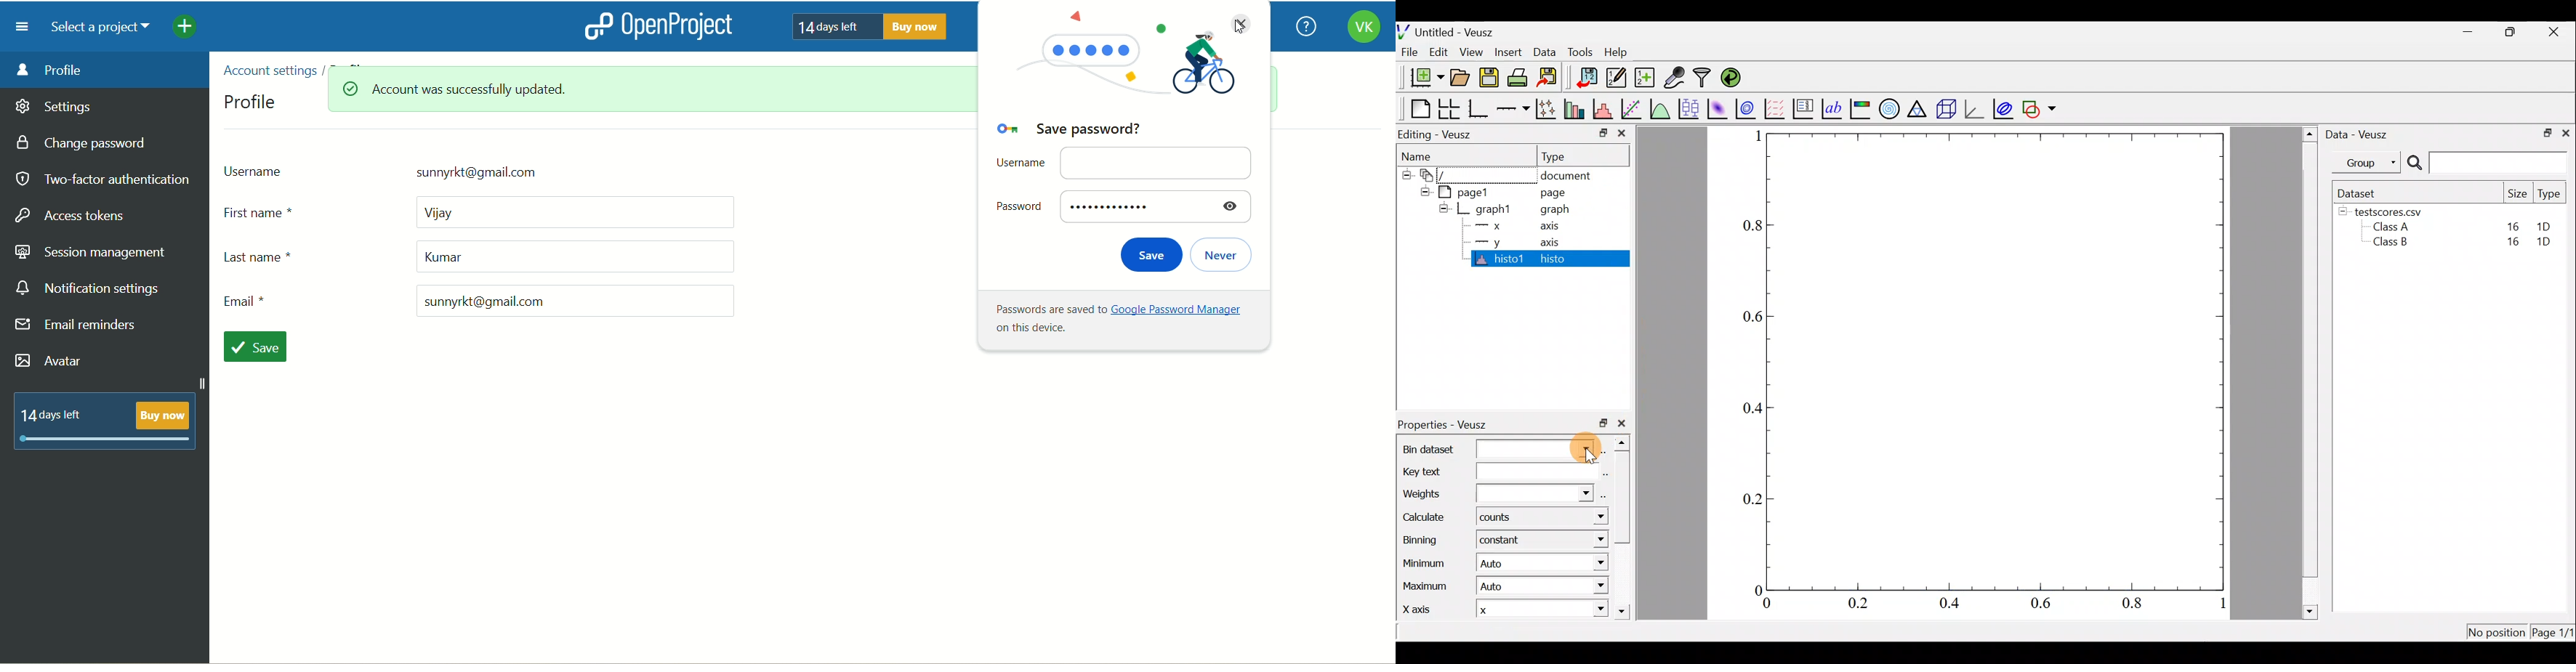 The height and width of the screenshot is (672, 2576). What do you see at coordinates (1500, 520) in the screenshot?
I see `counts` at bounding box center [1500, 520].